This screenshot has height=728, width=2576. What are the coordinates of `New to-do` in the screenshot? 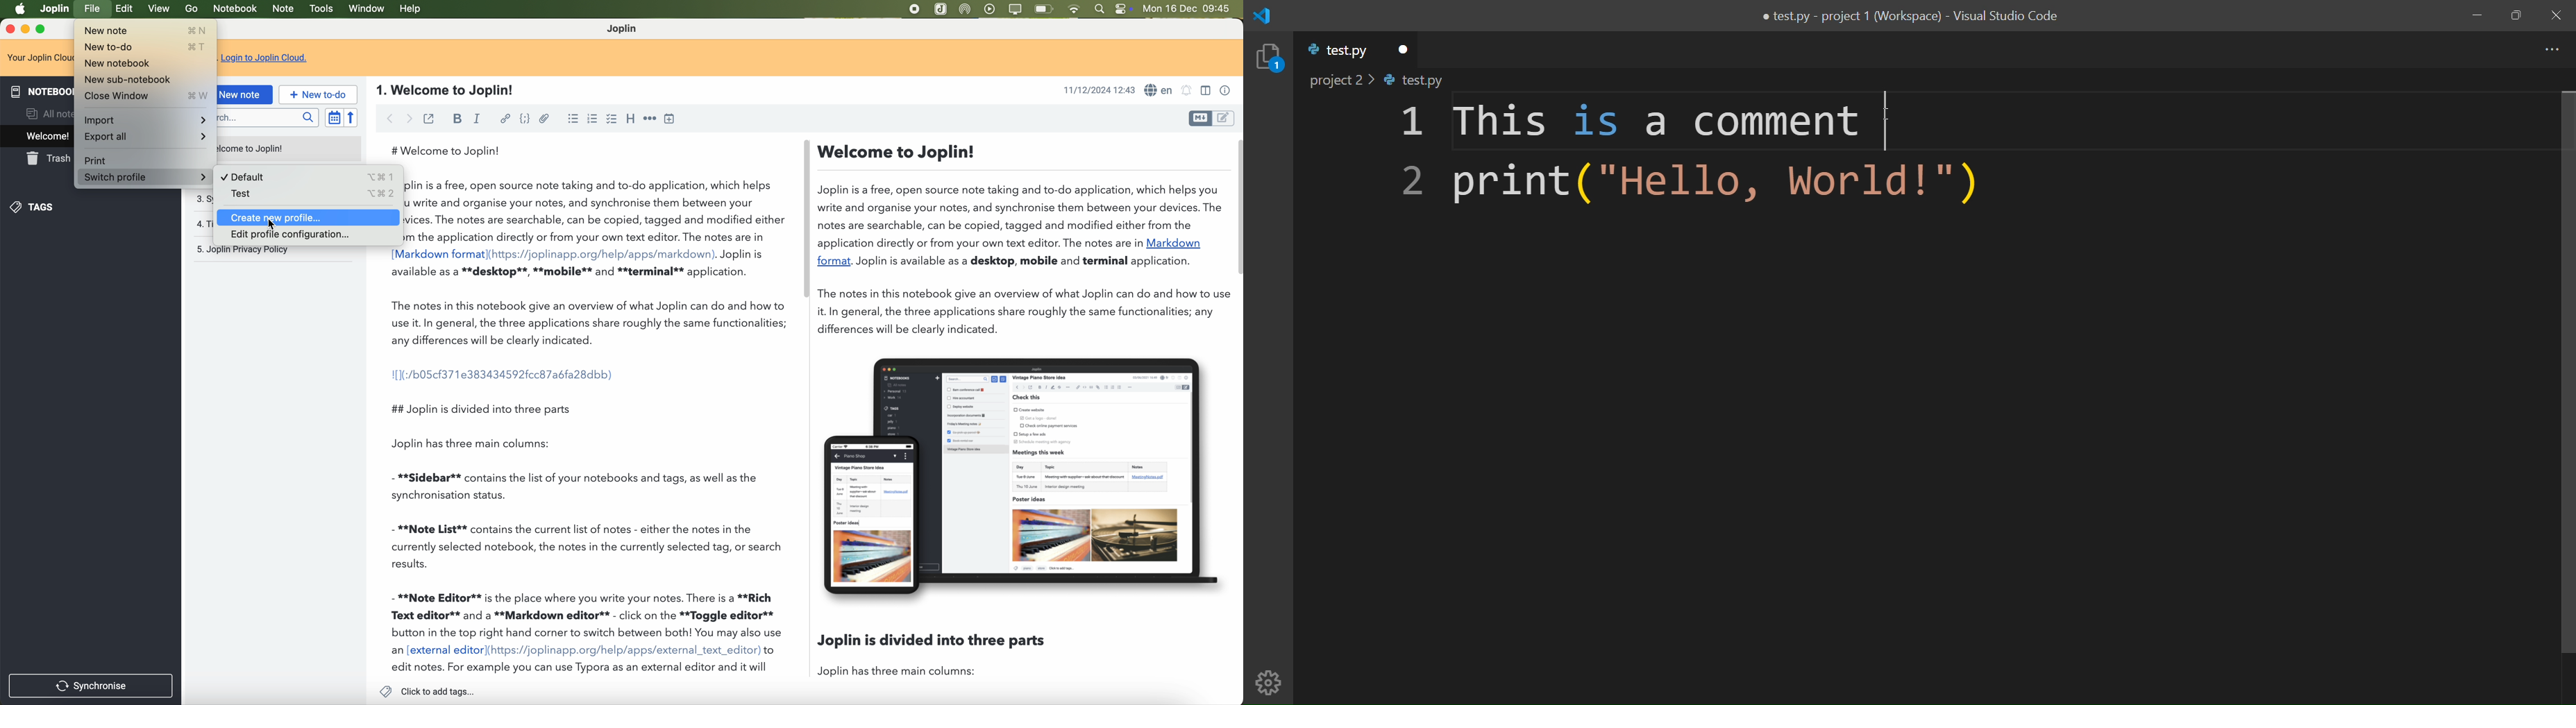 It's located at (145, 48).